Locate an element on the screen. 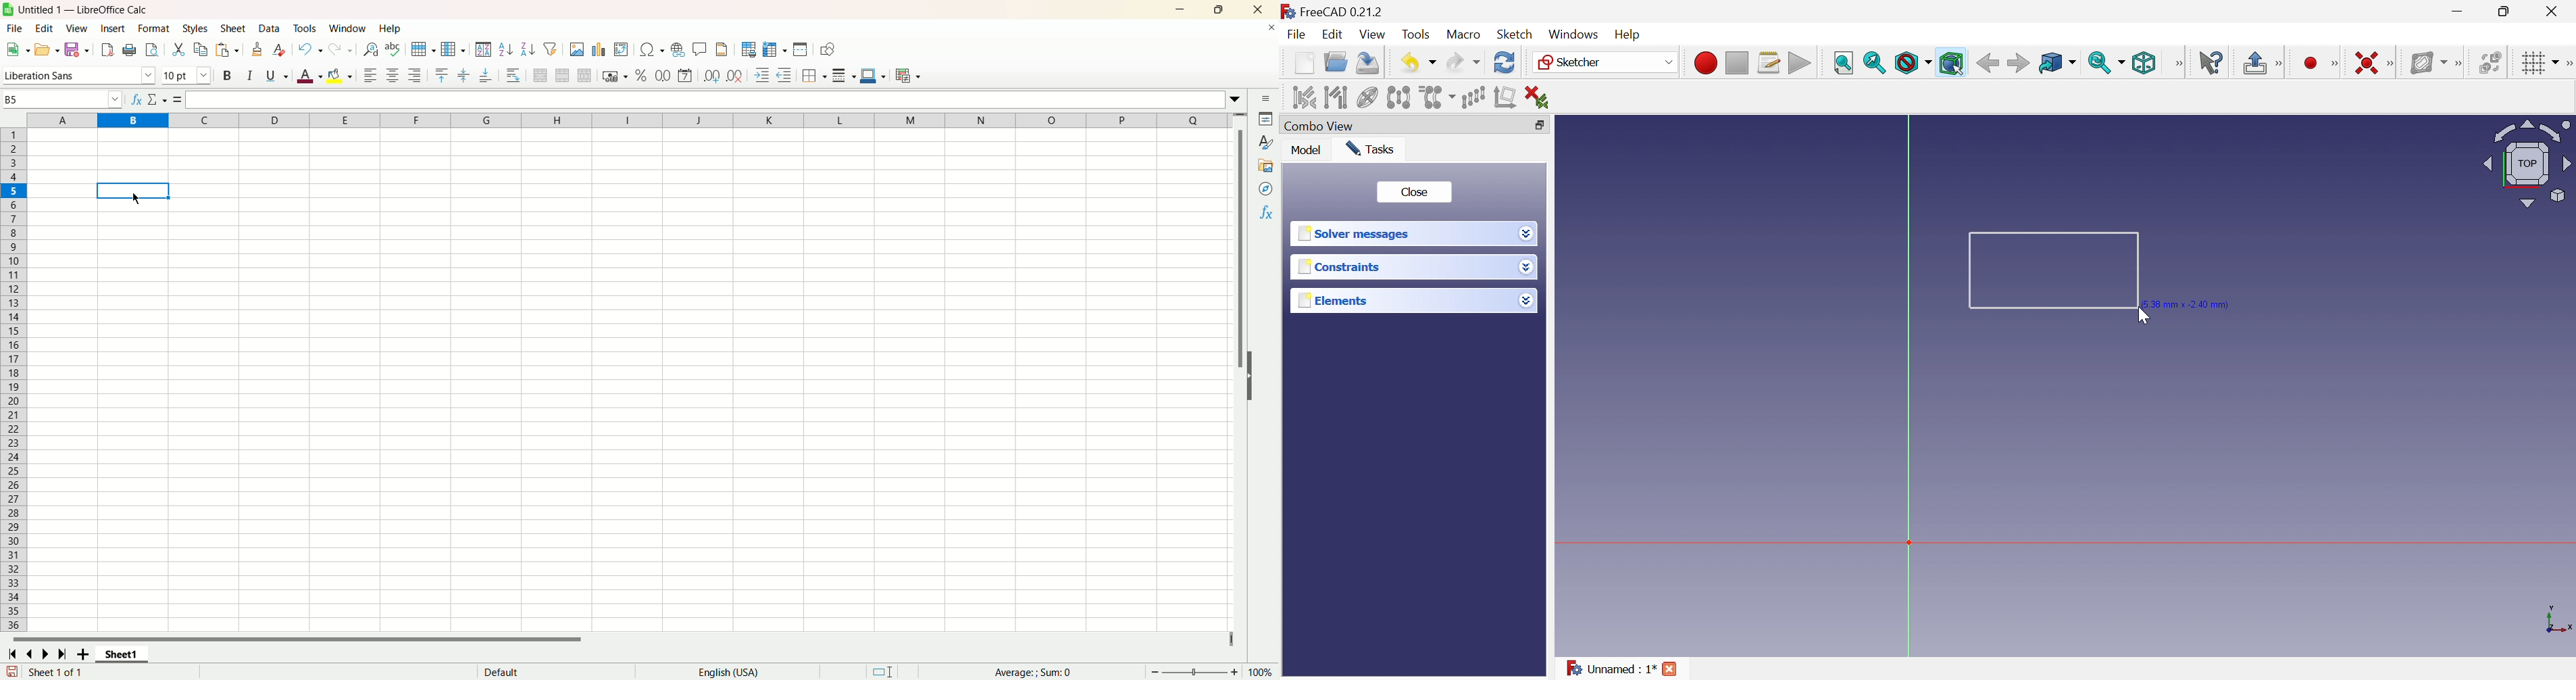 The image size is (2576, 700). copy is located at coordinates (201, 51).